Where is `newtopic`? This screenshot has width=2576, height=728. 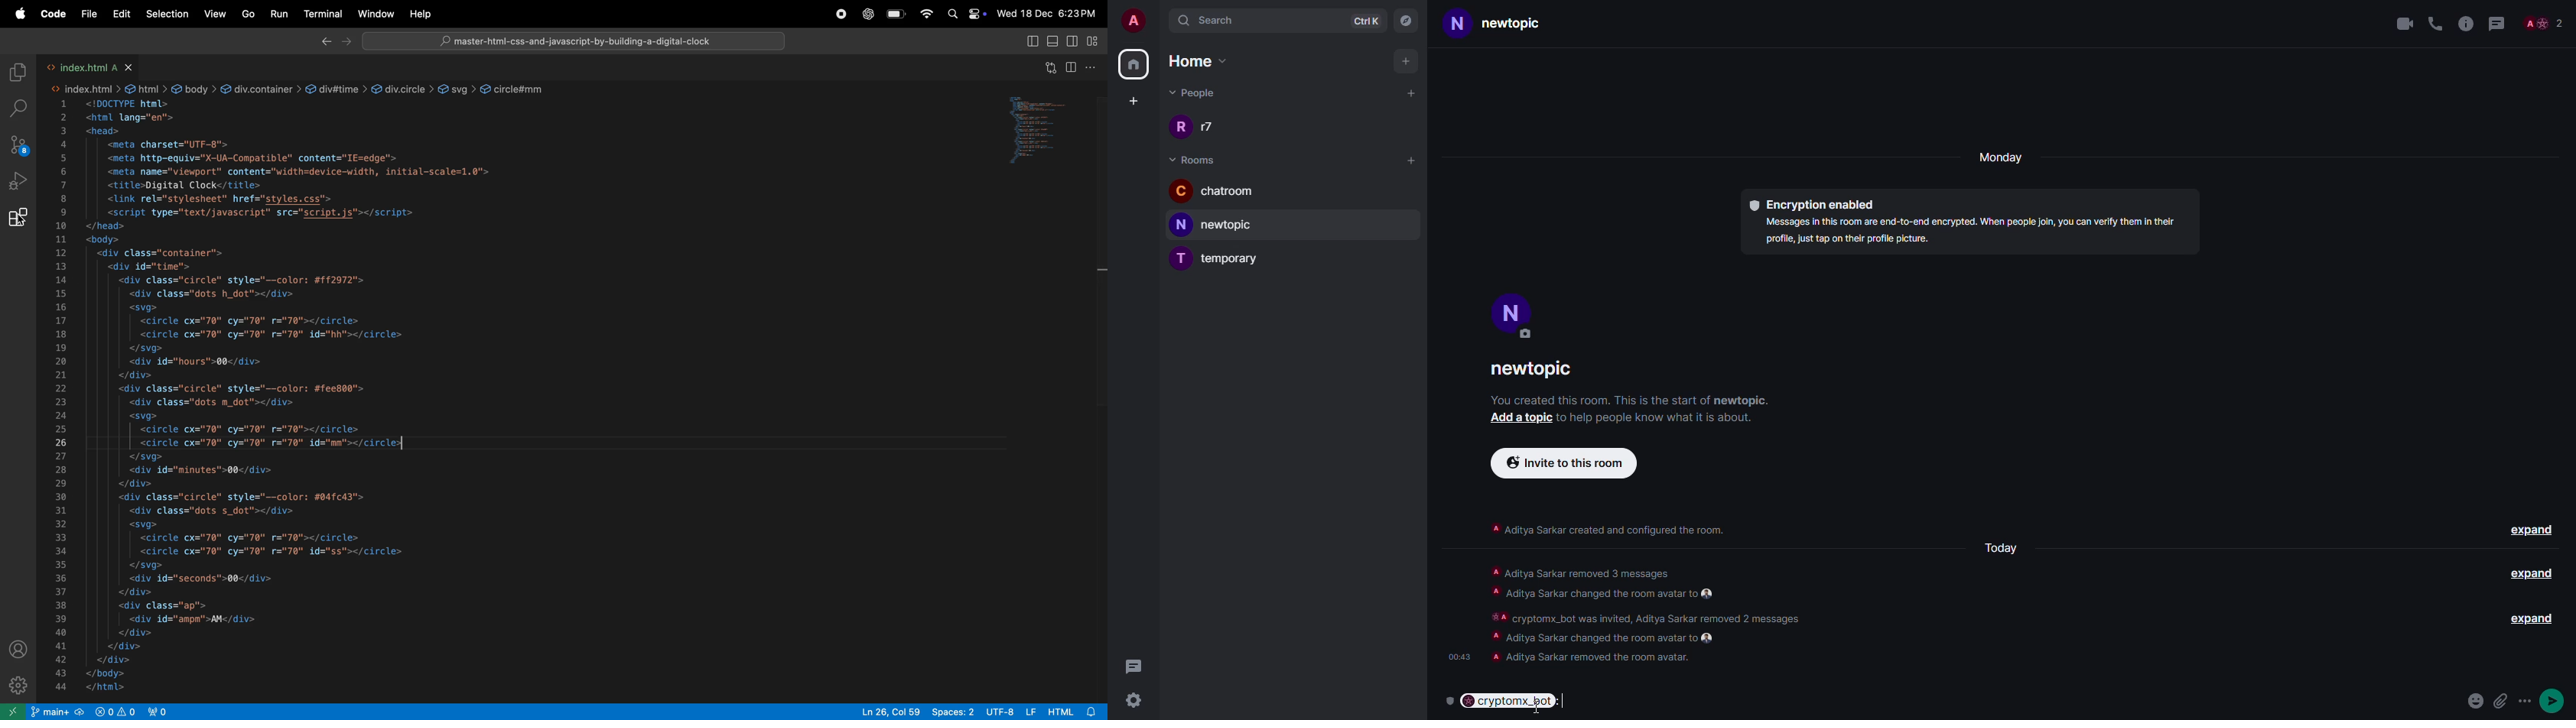 newtopic is located at coordinates (1514, 24).